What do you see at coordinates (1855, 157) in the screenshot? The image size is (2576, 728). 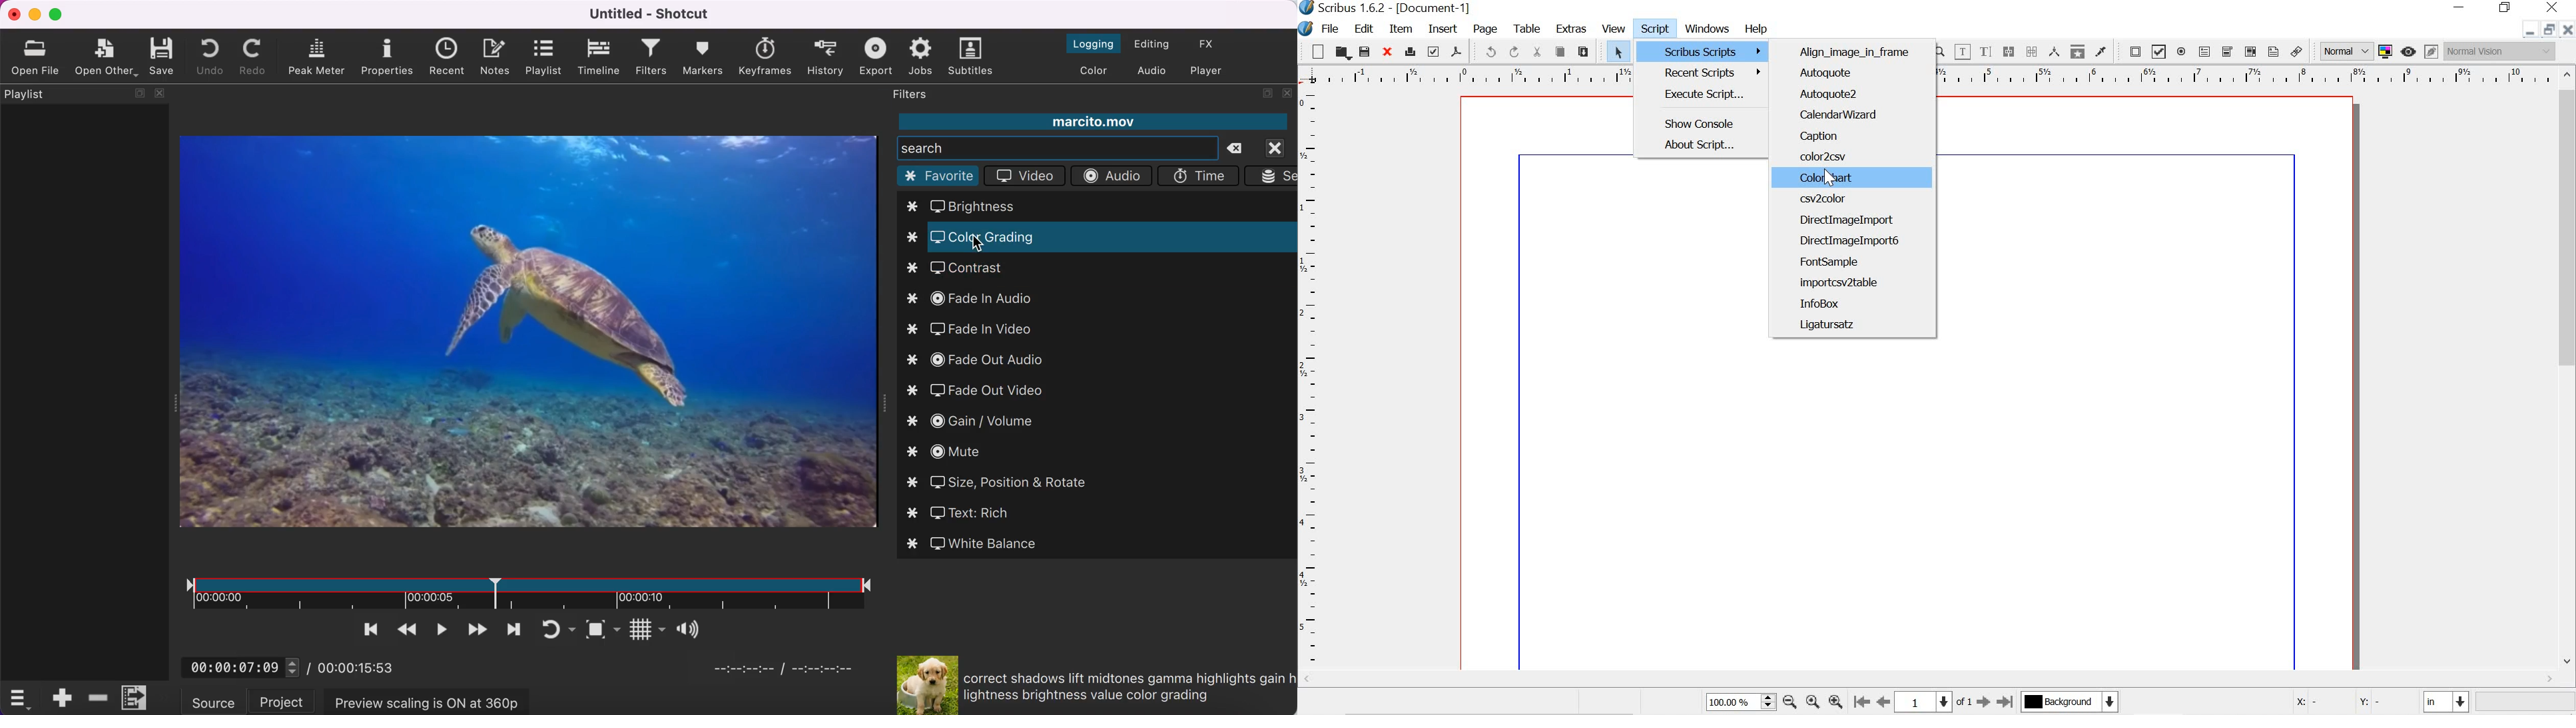 I see `color2csv` at bounding box center [1855, 157].